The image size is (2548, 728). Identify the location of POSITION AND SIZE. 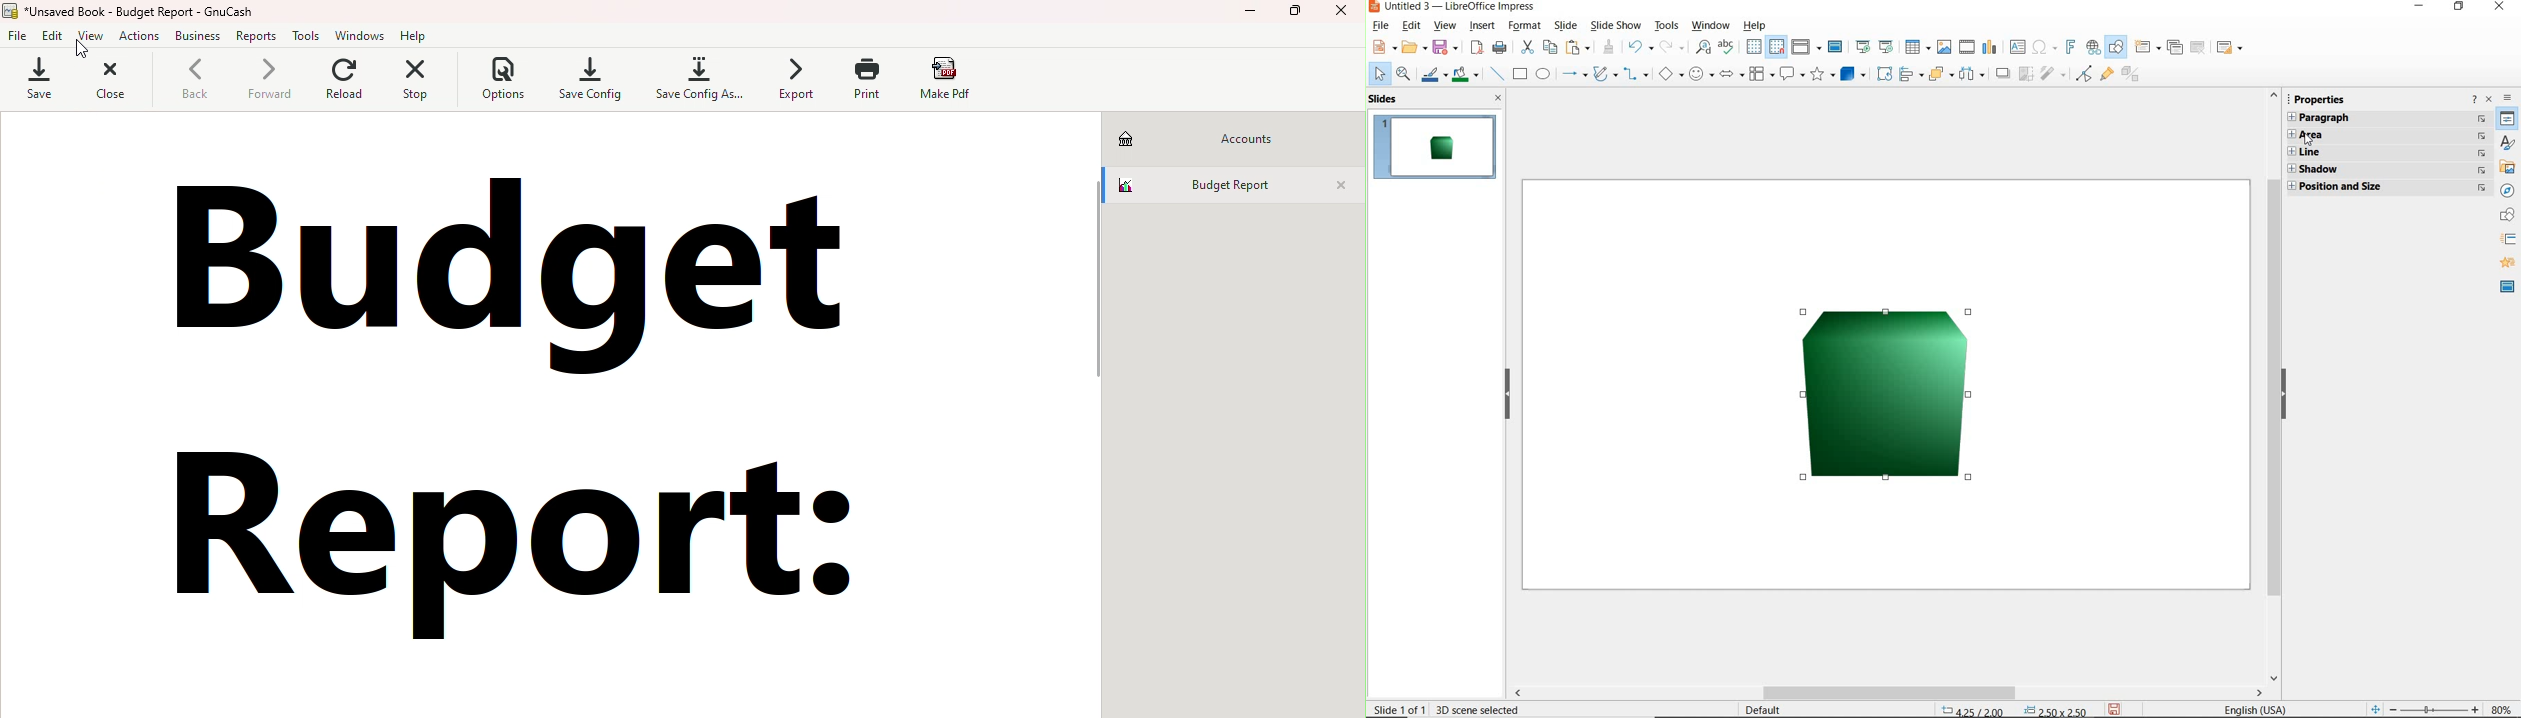
(2016, 709).